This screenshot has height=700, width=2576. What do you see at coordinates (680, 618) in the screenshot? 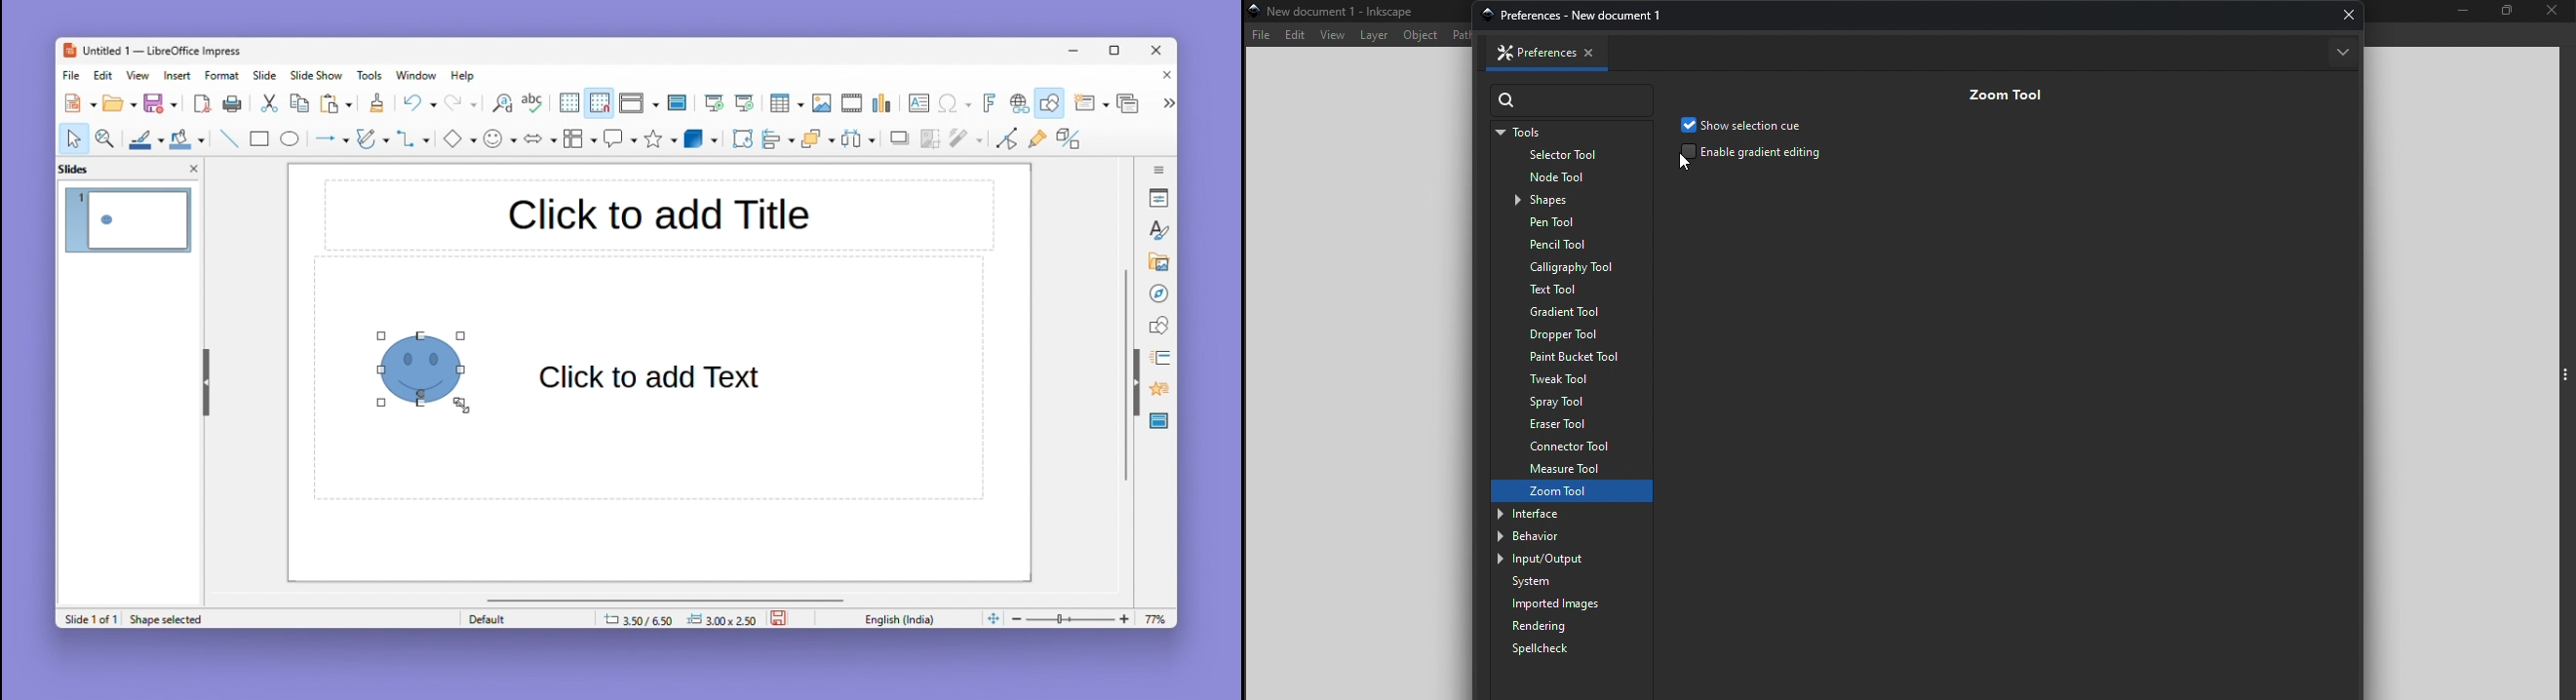
I see `dimensions` at bounding box center [680, 618].